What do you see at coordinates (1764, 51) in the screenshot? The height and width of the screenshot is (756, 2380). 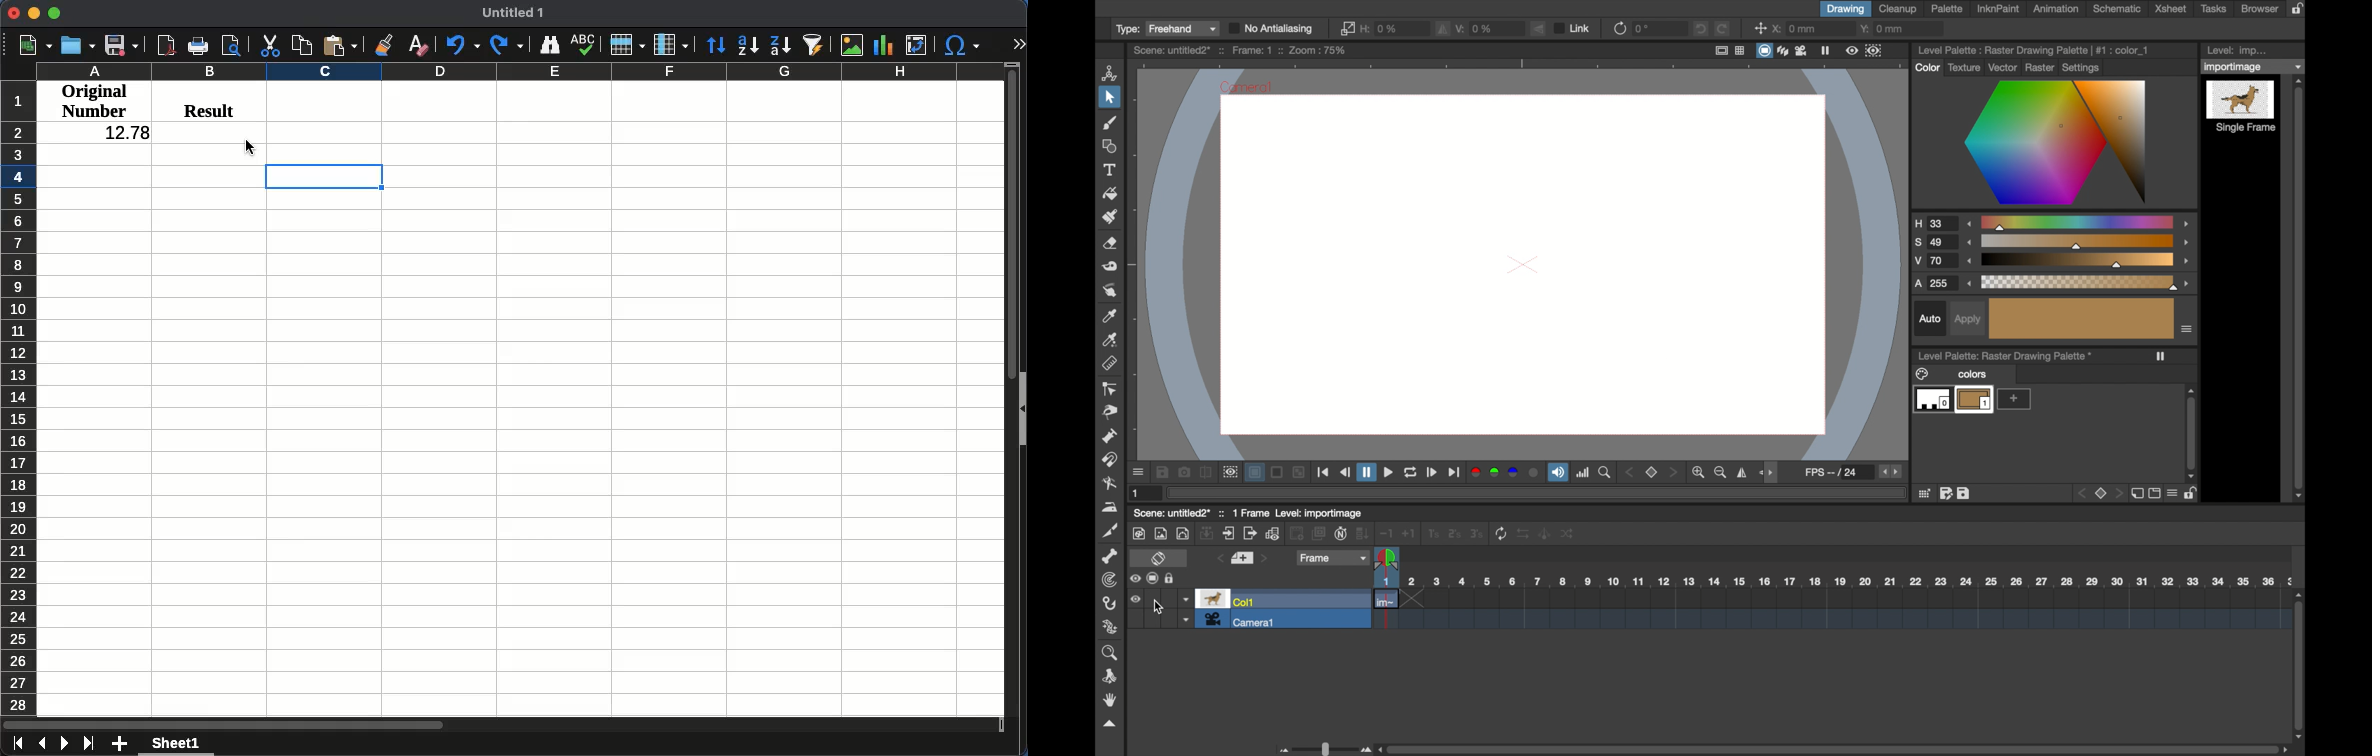 I see `screen` at bounding box center [1764, 51].